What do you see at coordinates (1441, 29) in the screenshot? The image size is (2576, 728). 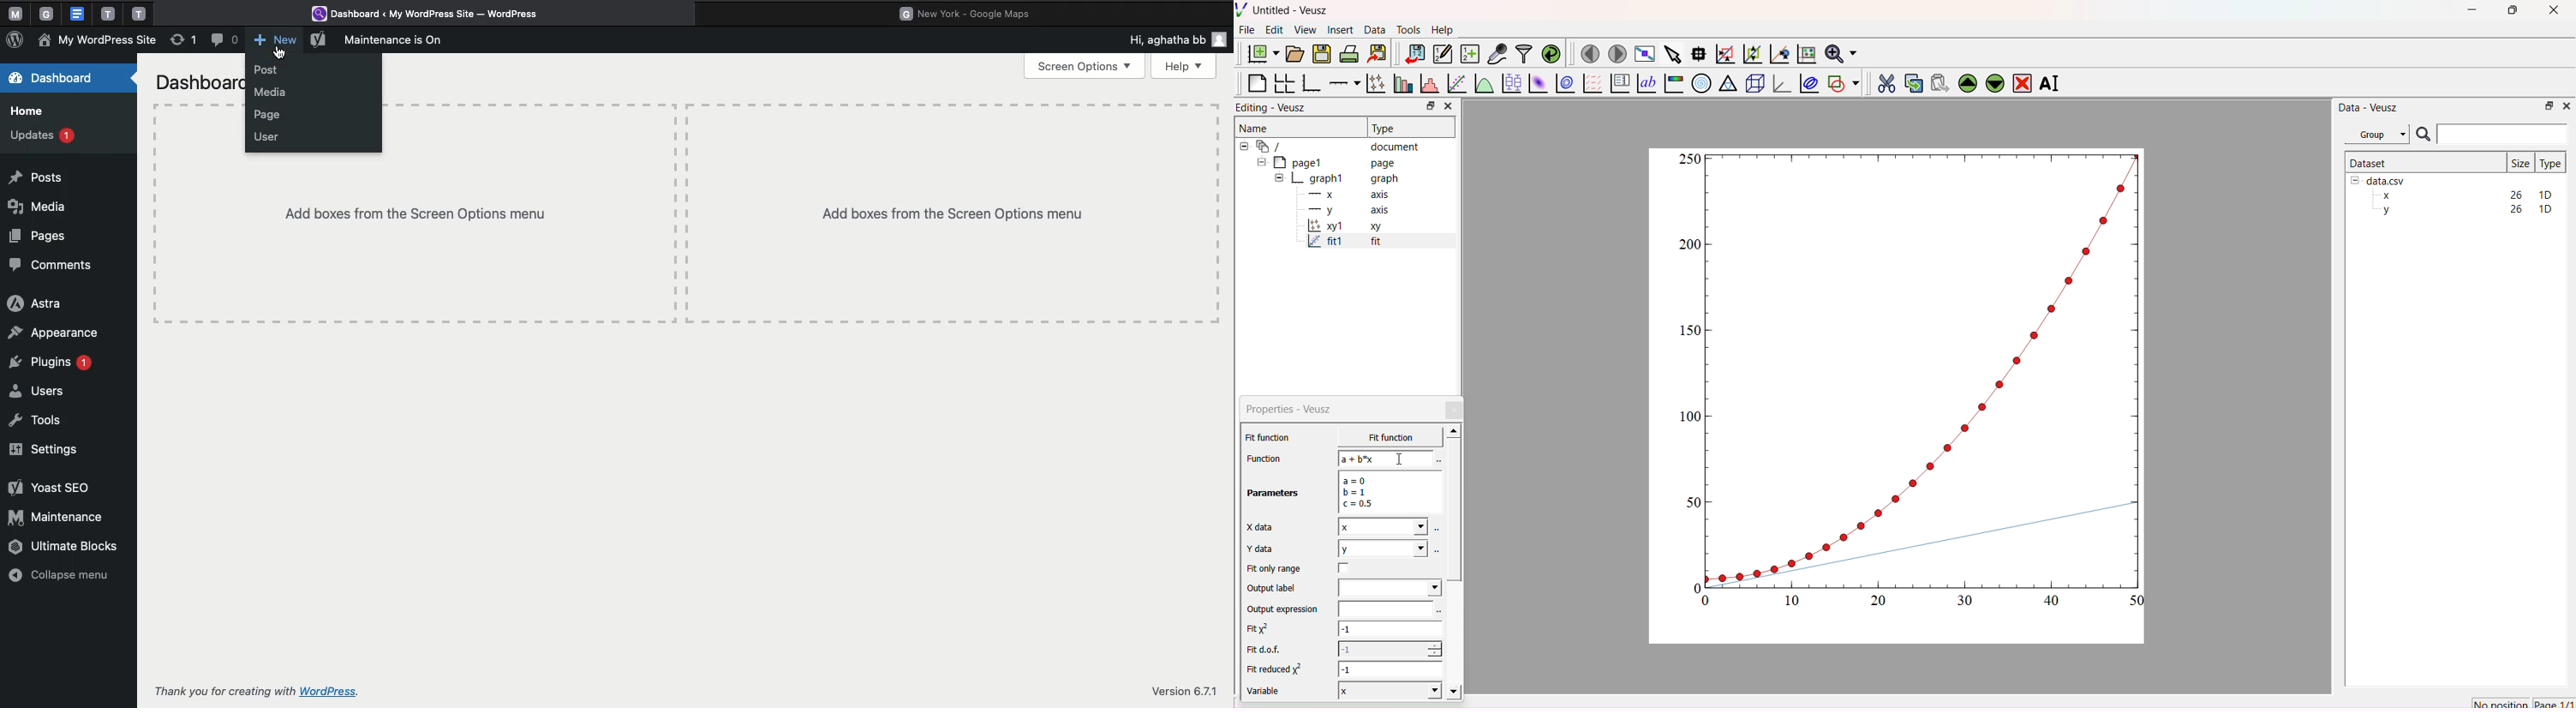 I see `Help` at bounding box center [1441, 29].